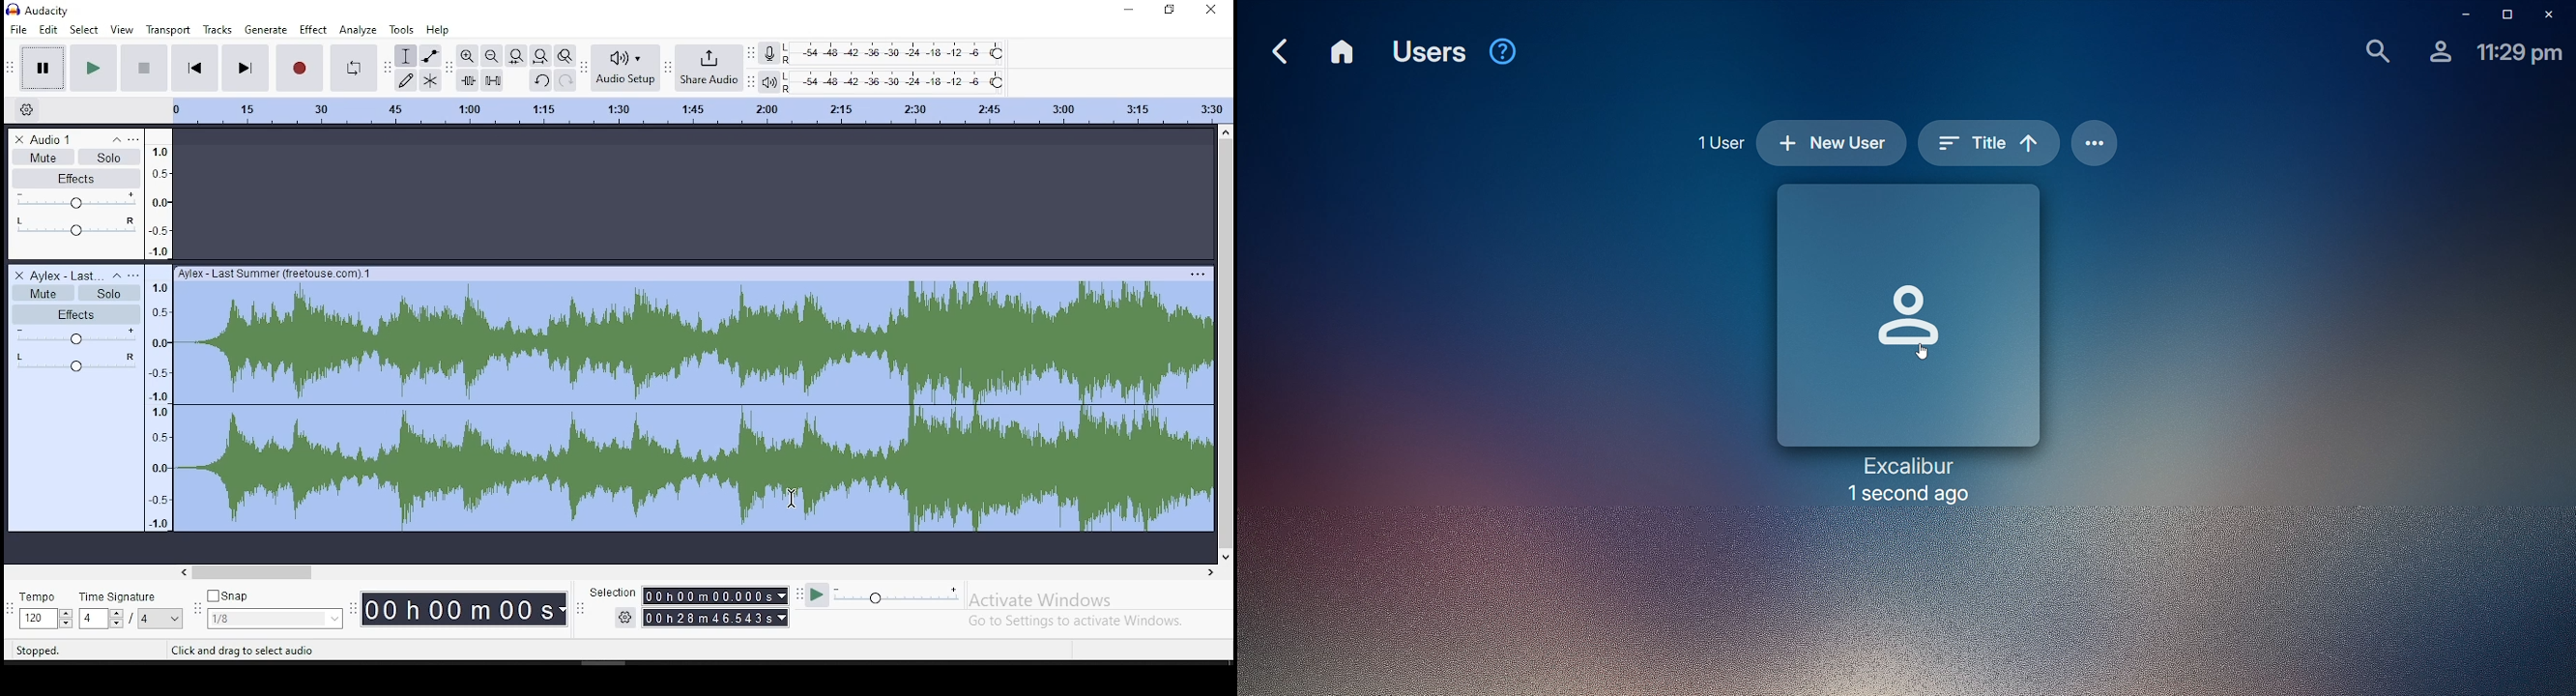  What do you see at coordinates (467, 56) in the screenshot?
I see `zoom in` at bounding box center [467, 56].